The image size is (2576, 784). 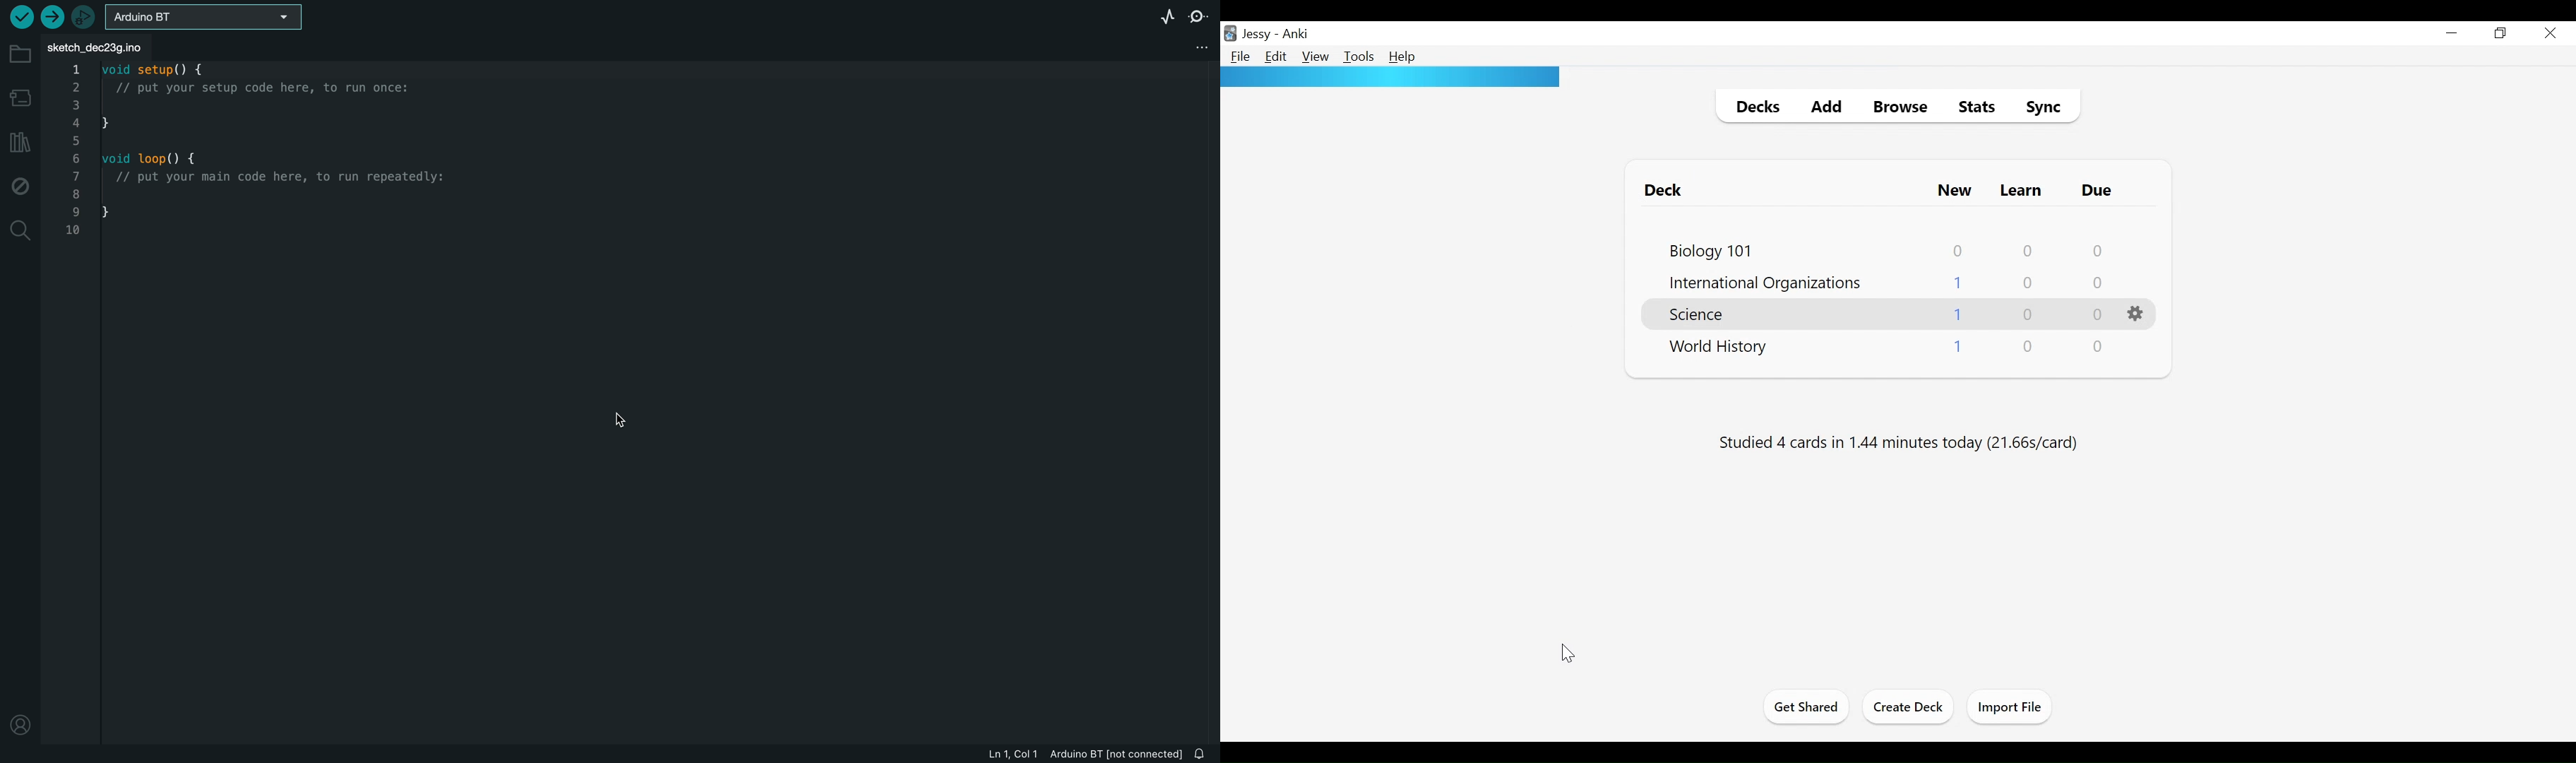 What do you see at coordinates (1569, 653) in the screenshot?
I see `cursor` at bounding box center [1569, 653].